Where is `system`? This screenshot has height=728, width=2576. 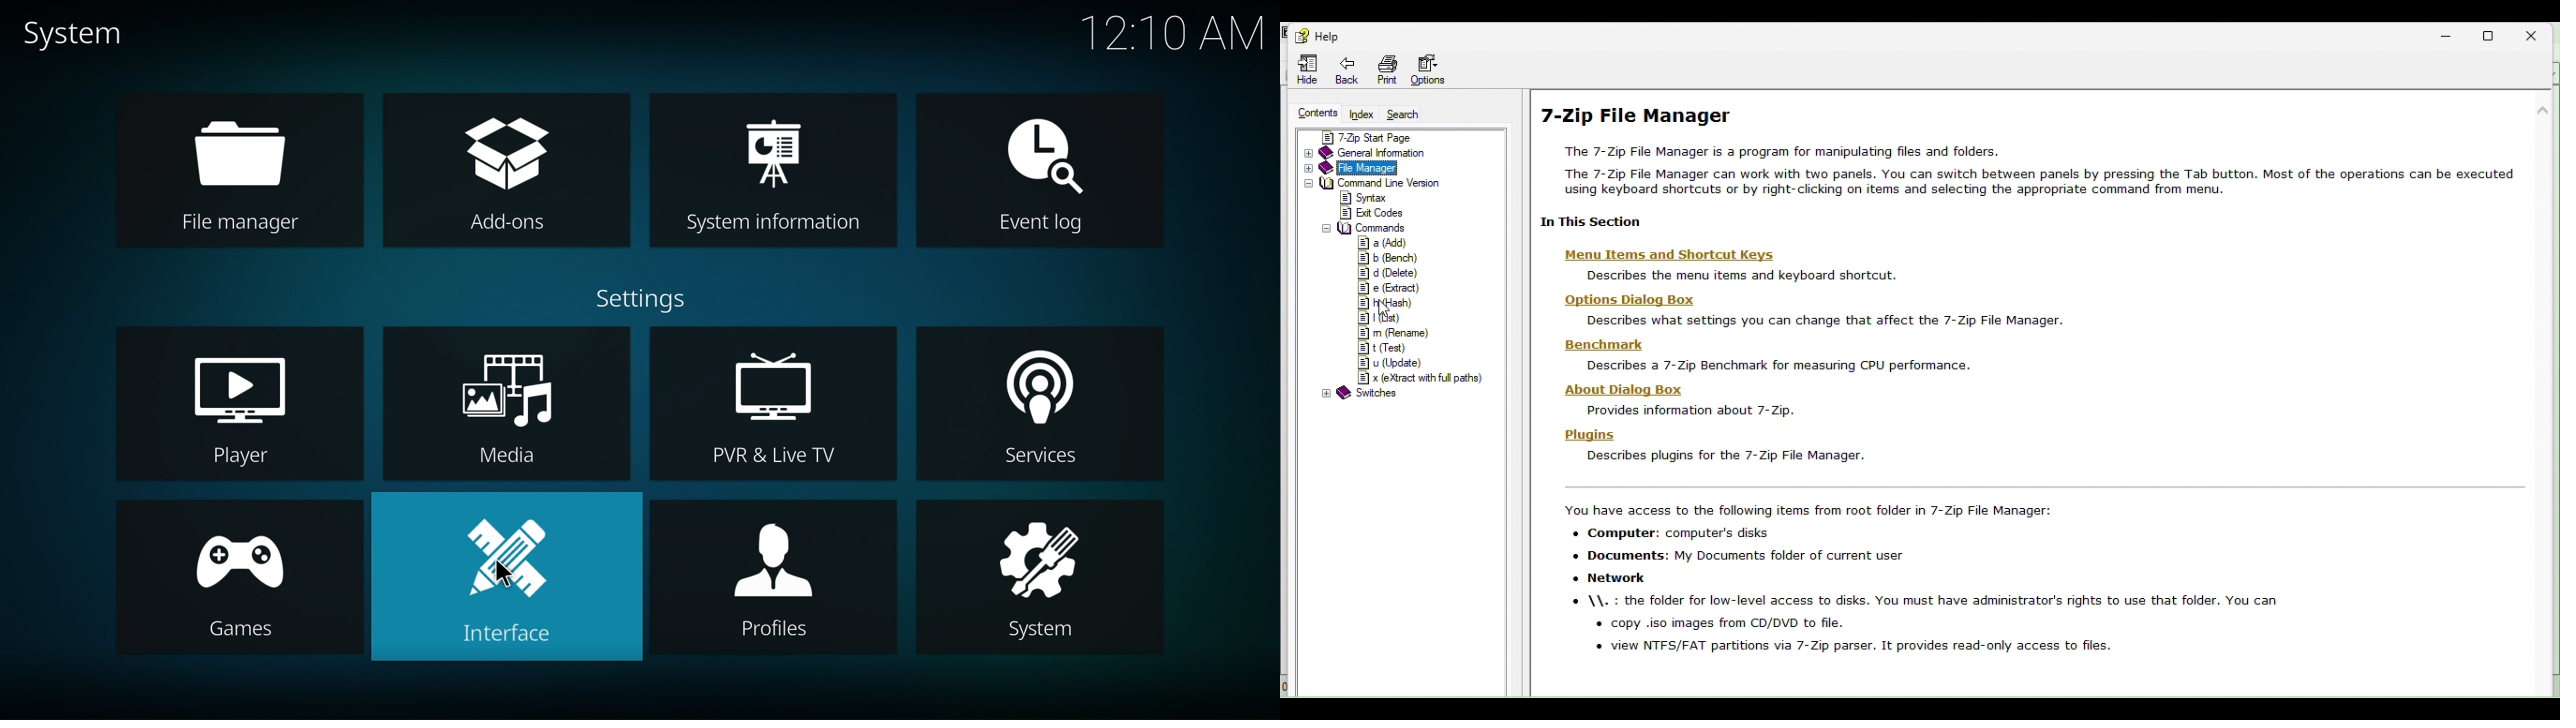 system is located at coordinates (84, 39).